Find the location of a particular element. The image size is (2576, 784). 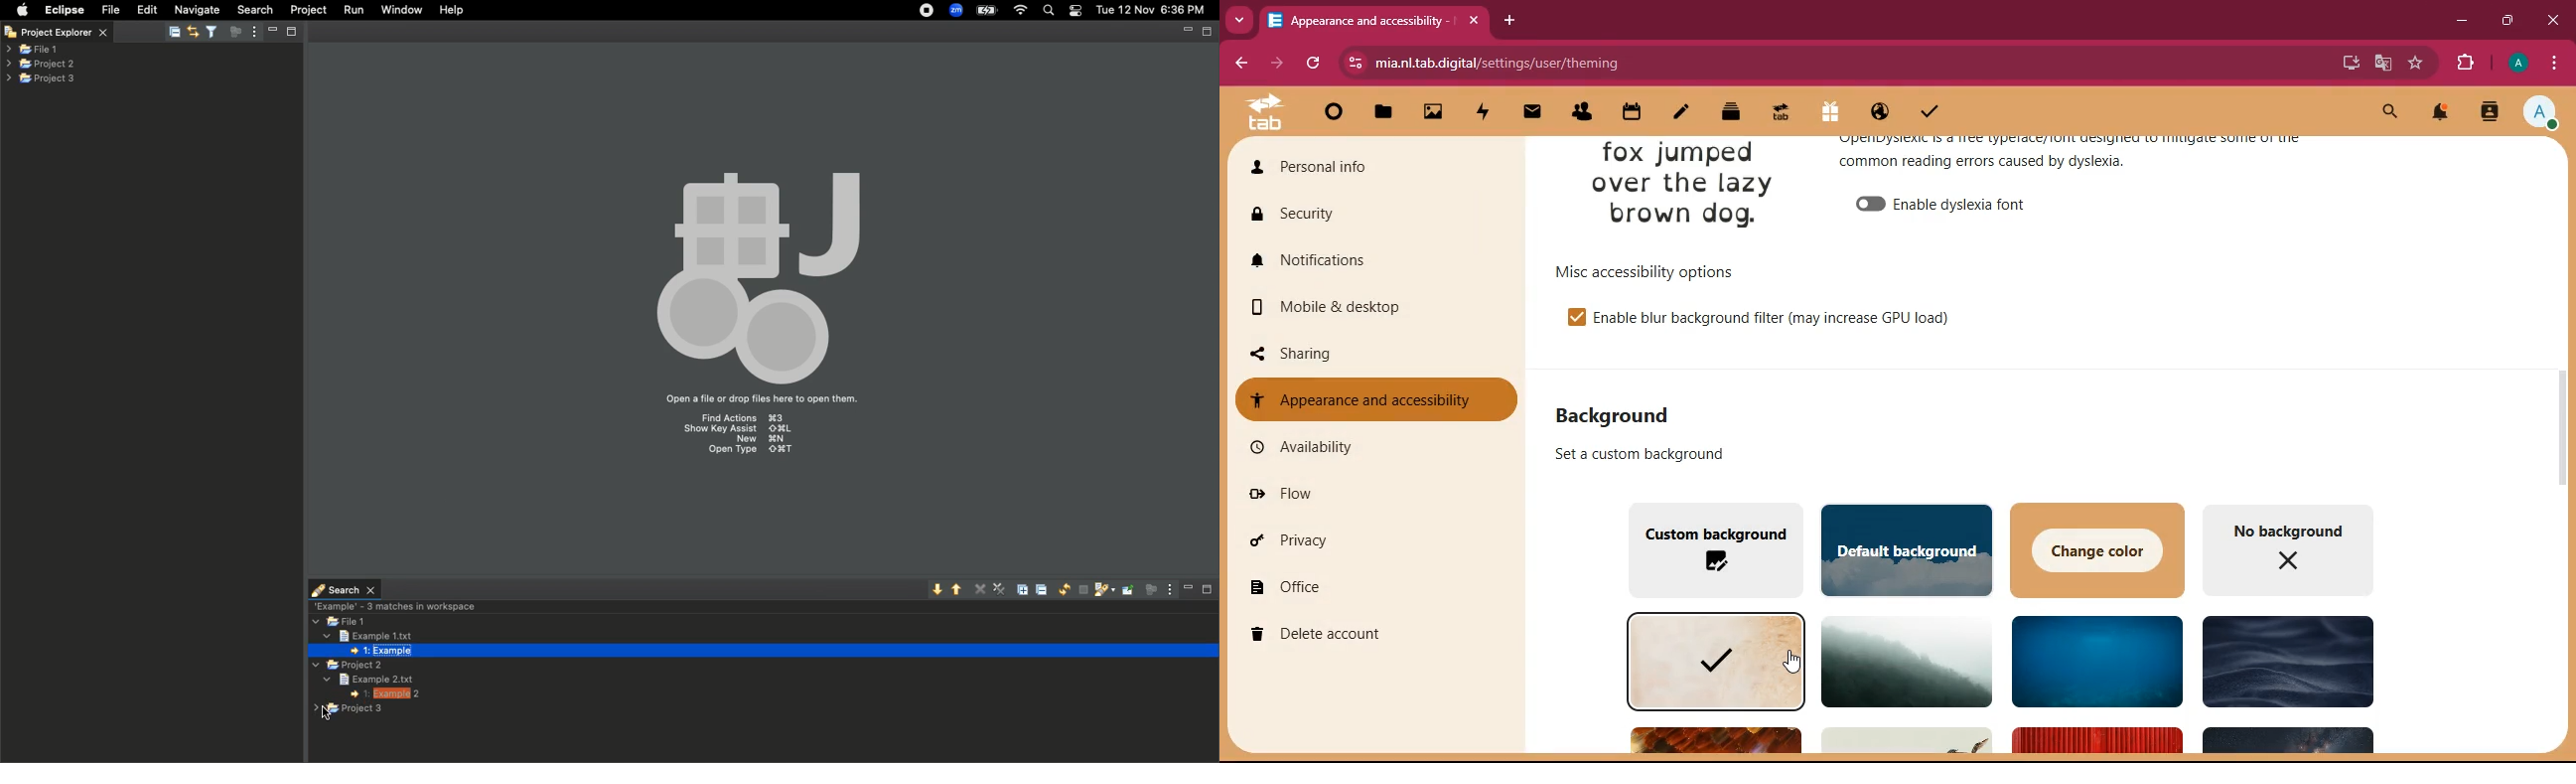

files is located at coordinates (1382, 114).